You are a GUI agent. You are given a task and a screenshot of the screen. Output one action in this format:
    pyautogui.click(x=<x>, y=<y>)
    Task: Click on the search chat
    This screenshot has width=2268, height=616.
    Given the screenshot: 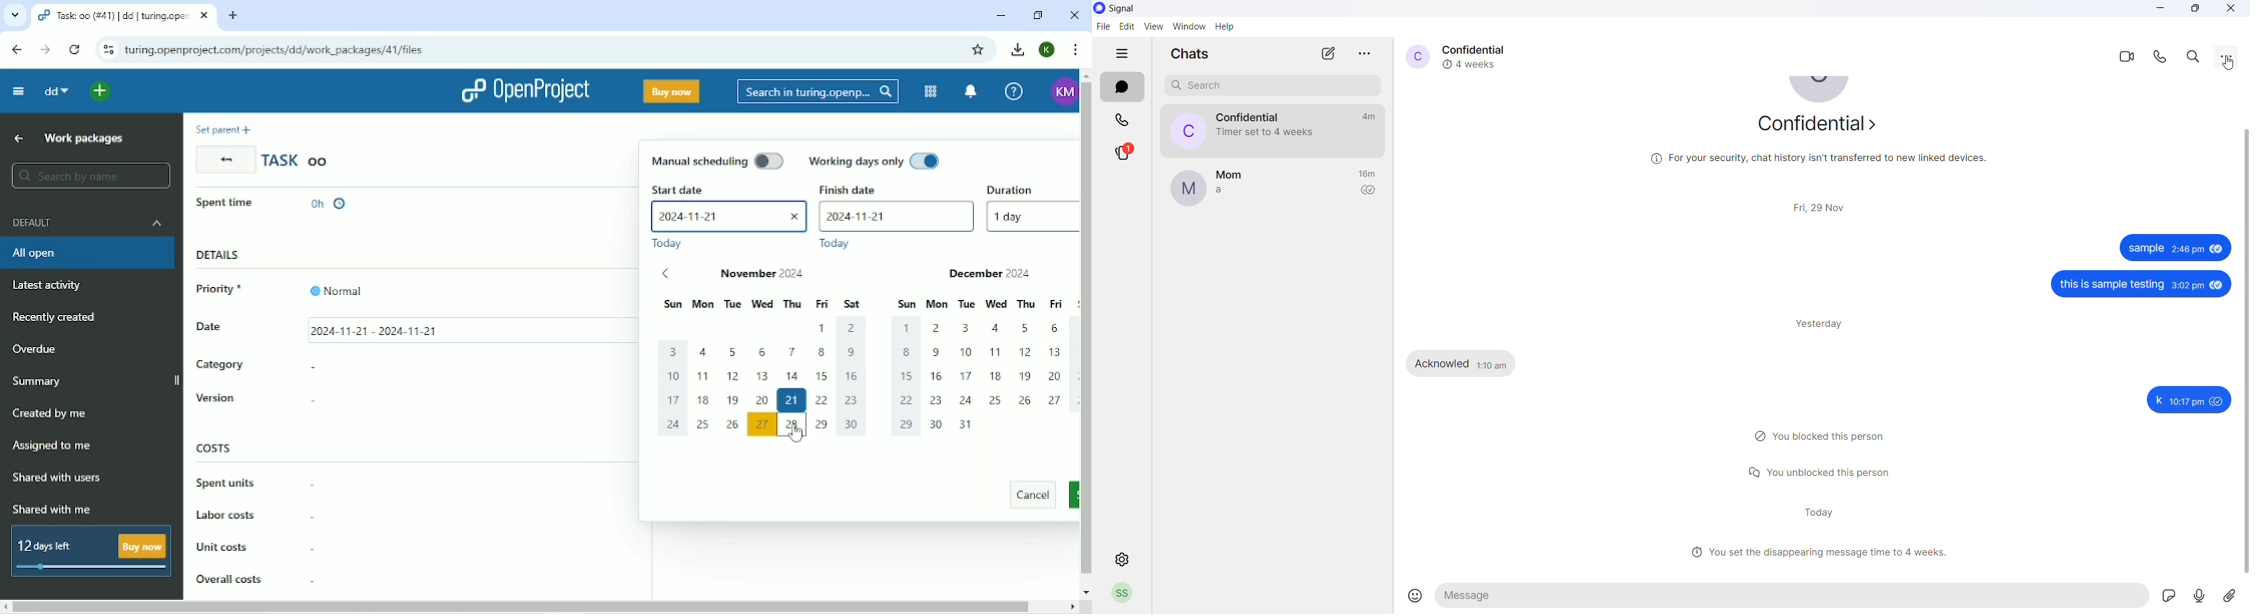 What is the action you would take?
    pyautogui.click(x=1268, y=86)
    